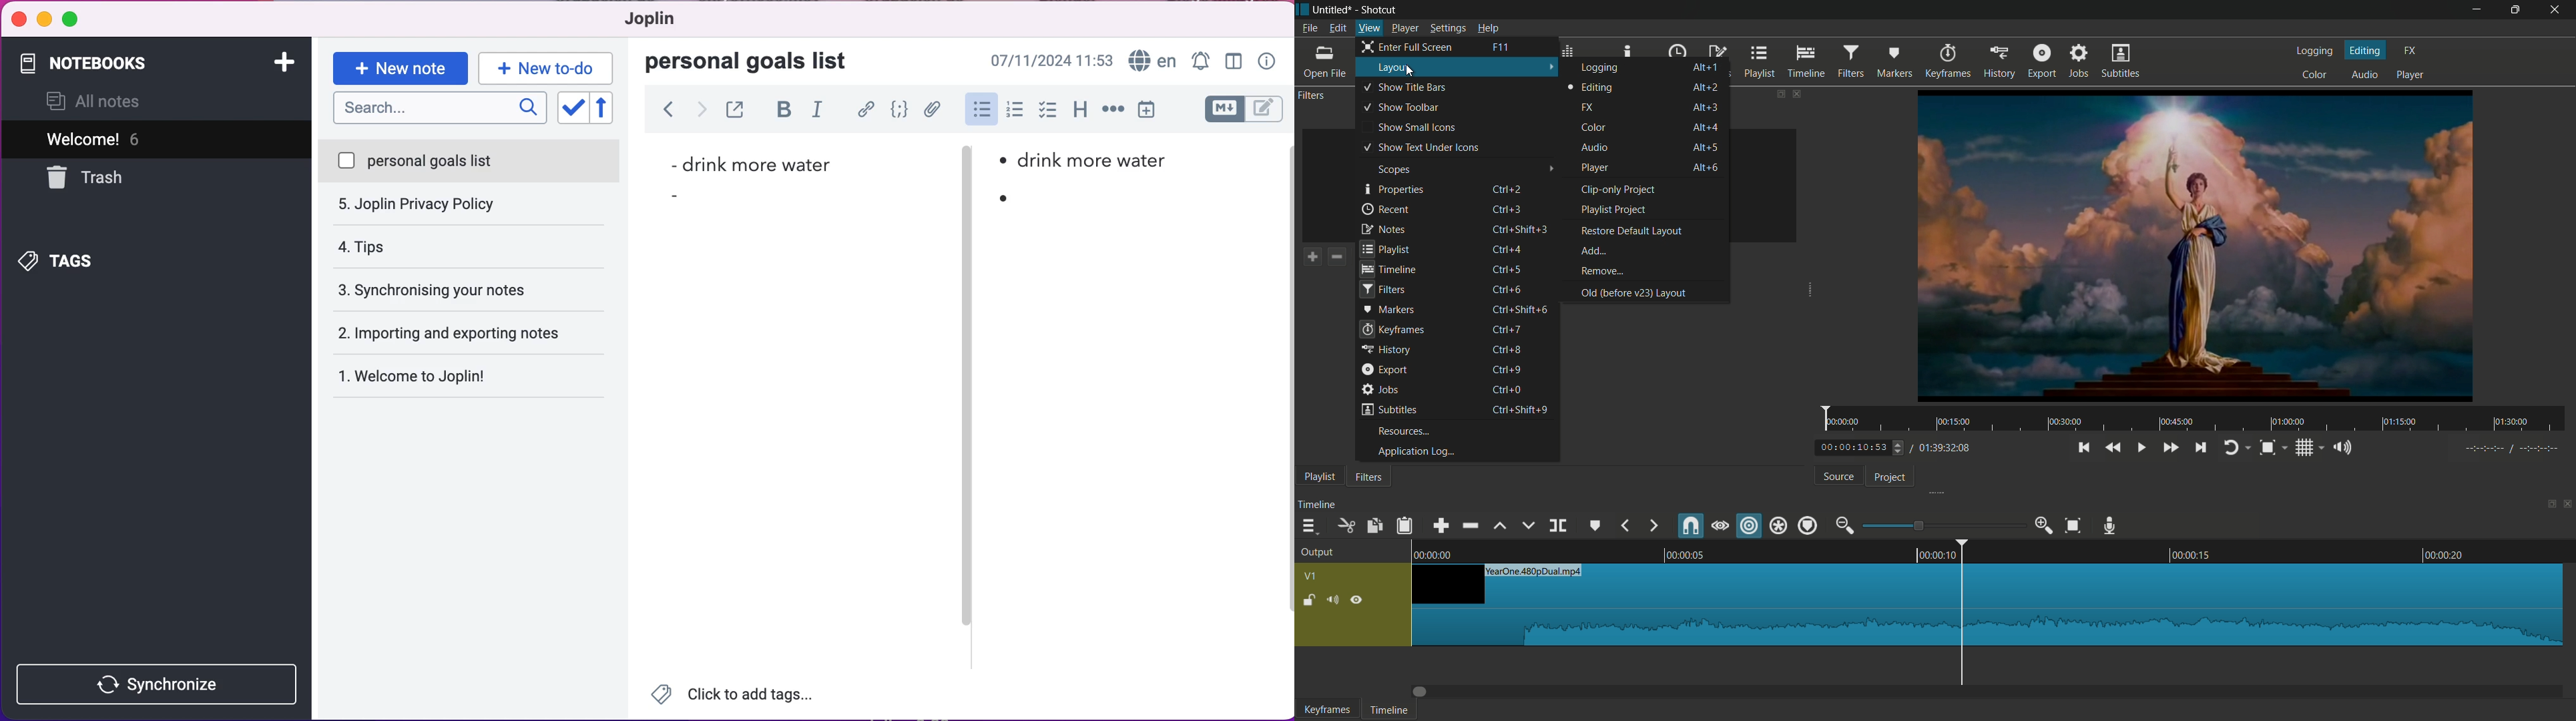  I want to click on keyframes, so click(1950, 61).